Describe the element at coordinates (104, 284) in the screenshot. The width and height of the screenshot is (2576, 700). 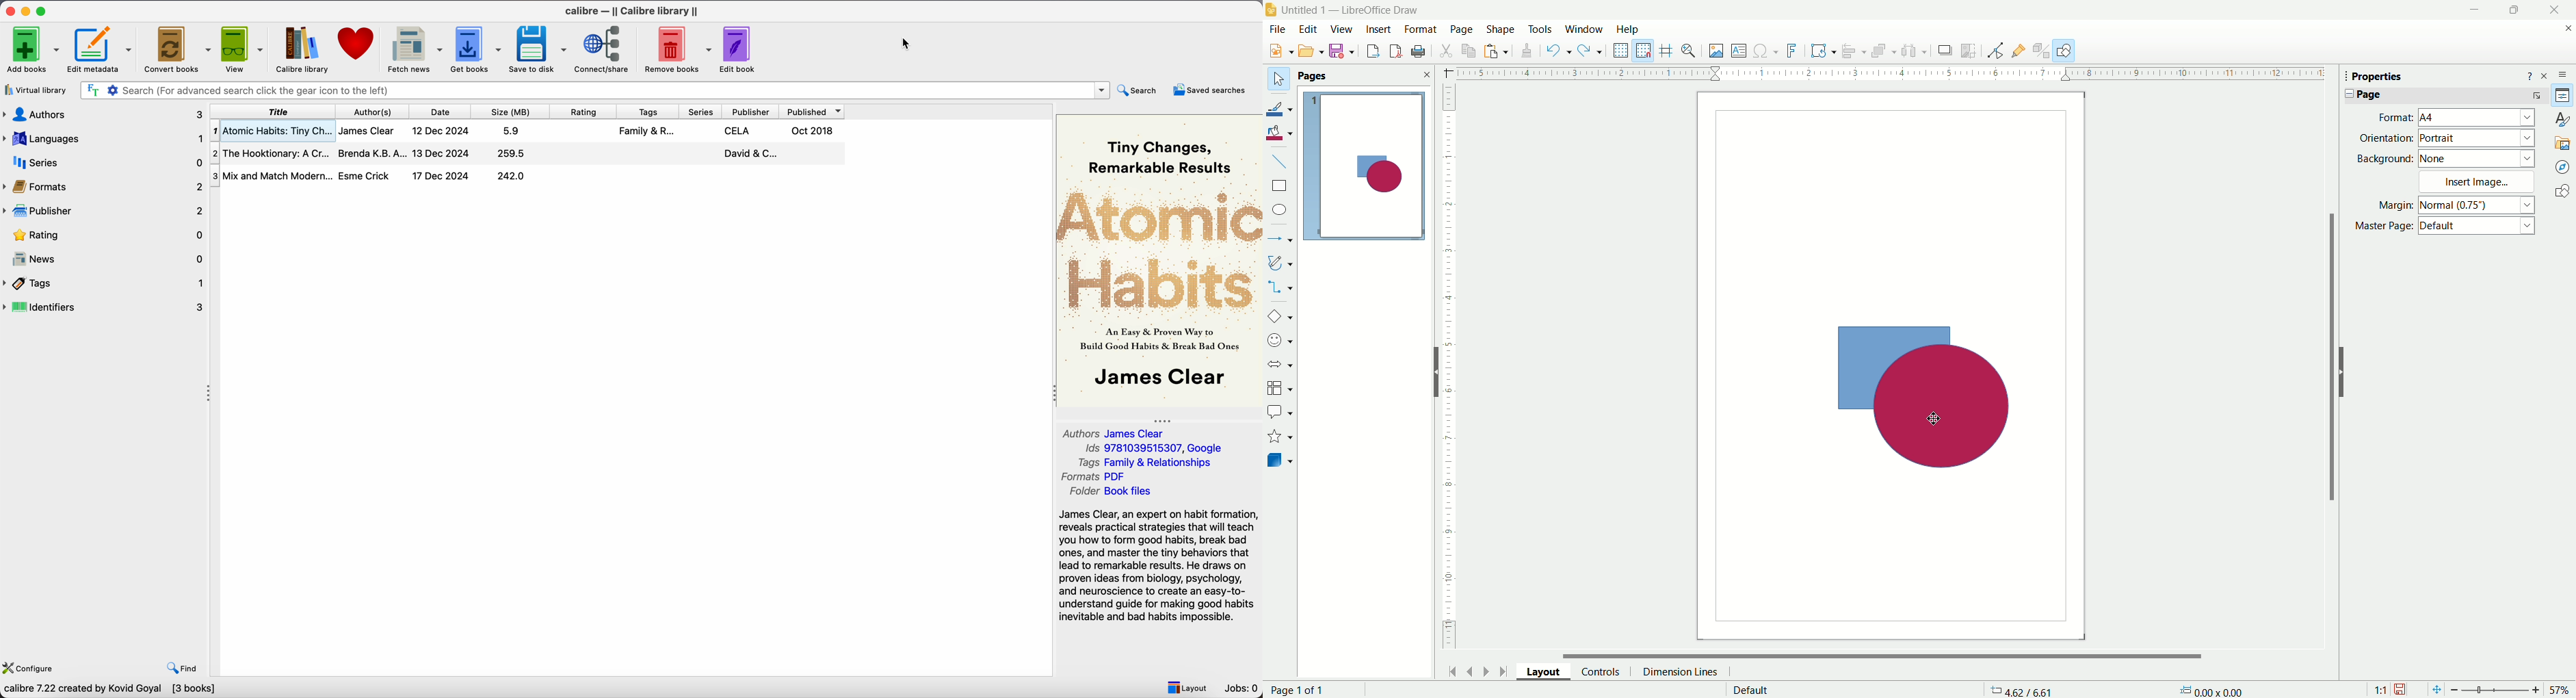
I see `tags` at that location.